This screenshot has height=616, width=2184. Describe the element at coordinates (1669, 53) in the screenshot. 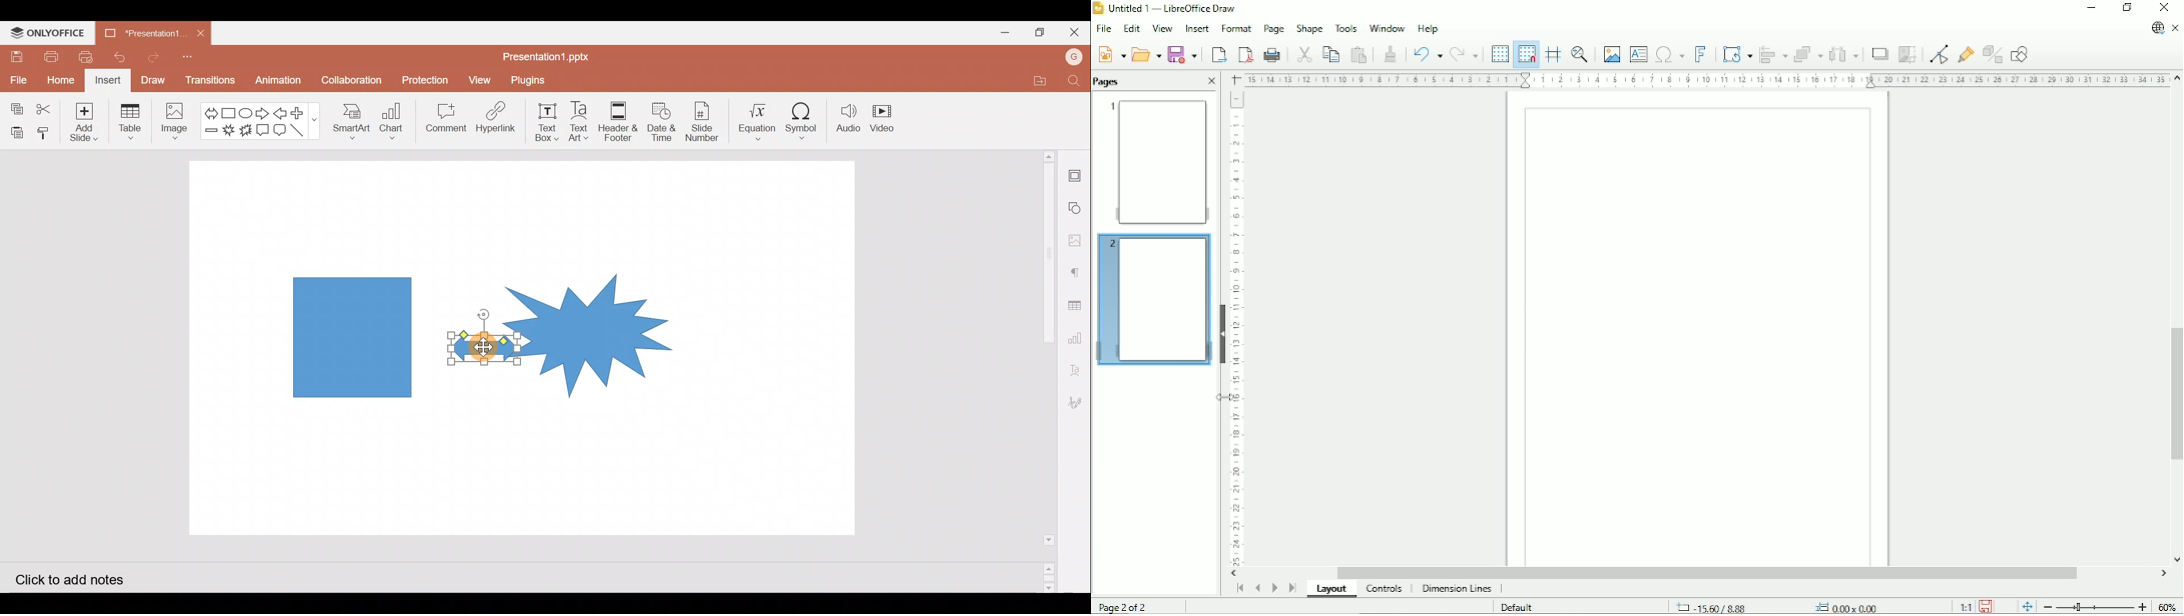

I see `Insert special character` at that location.